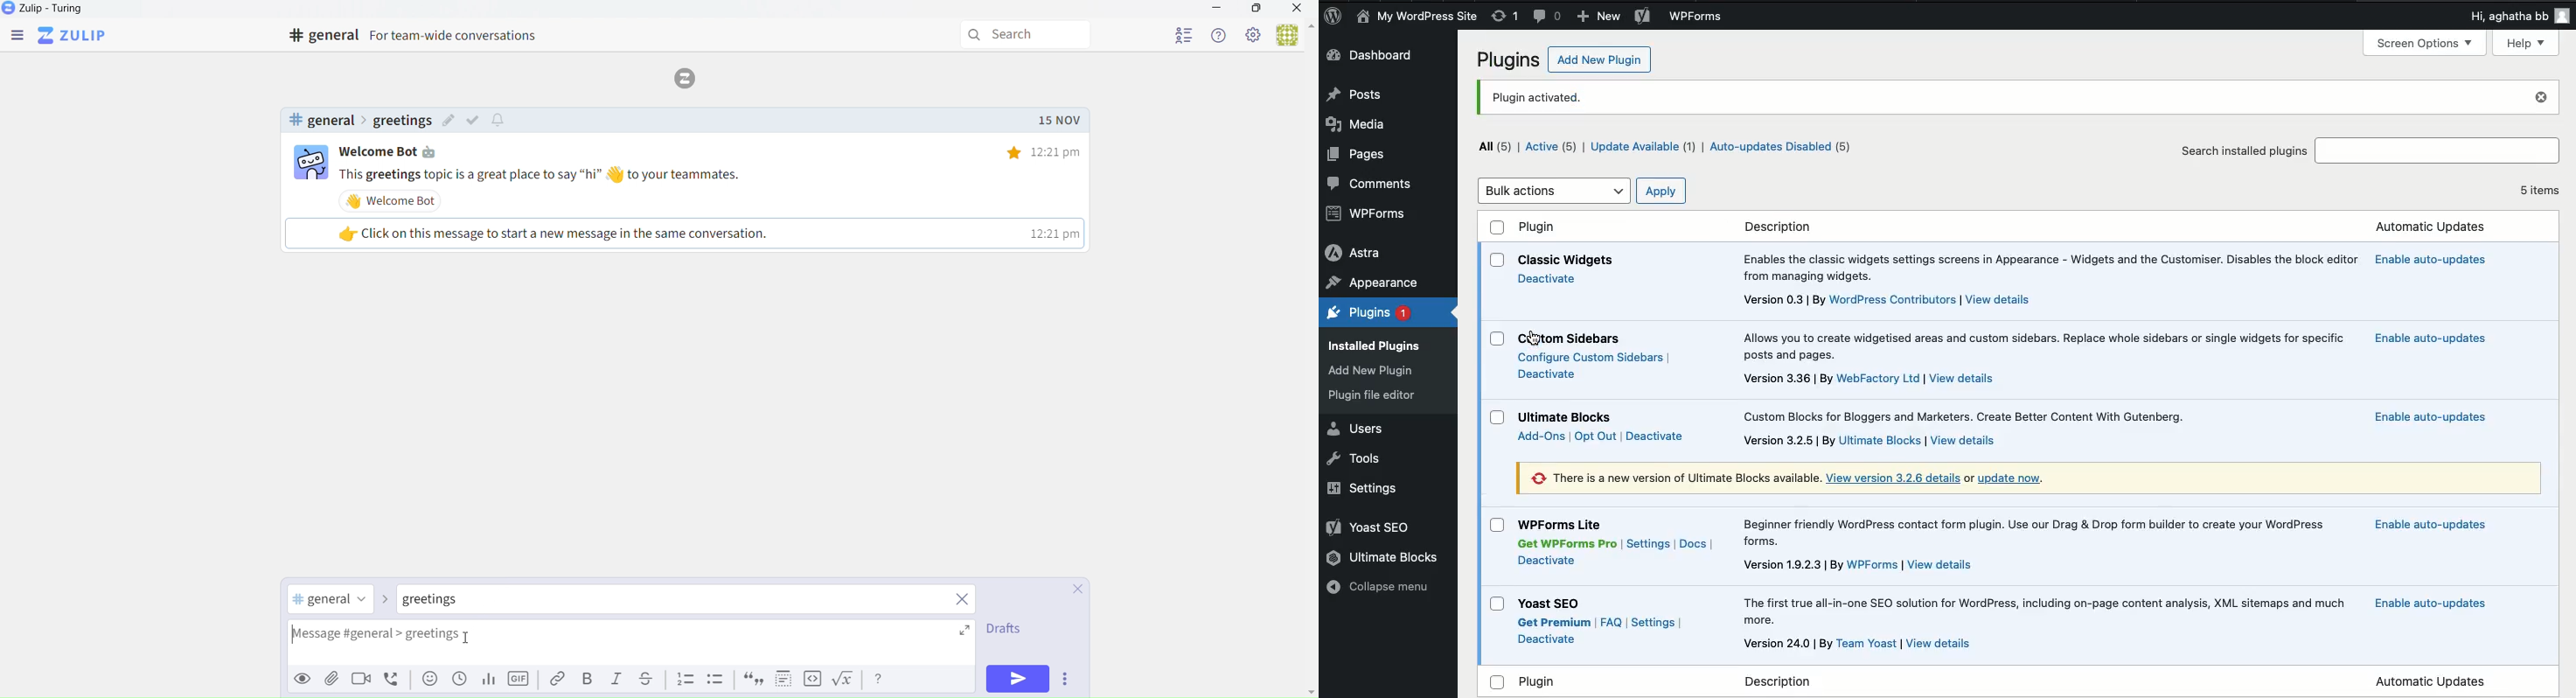  Describe the element at coordinates (1071, 590) in the screenshot. I see `Close` at that location.